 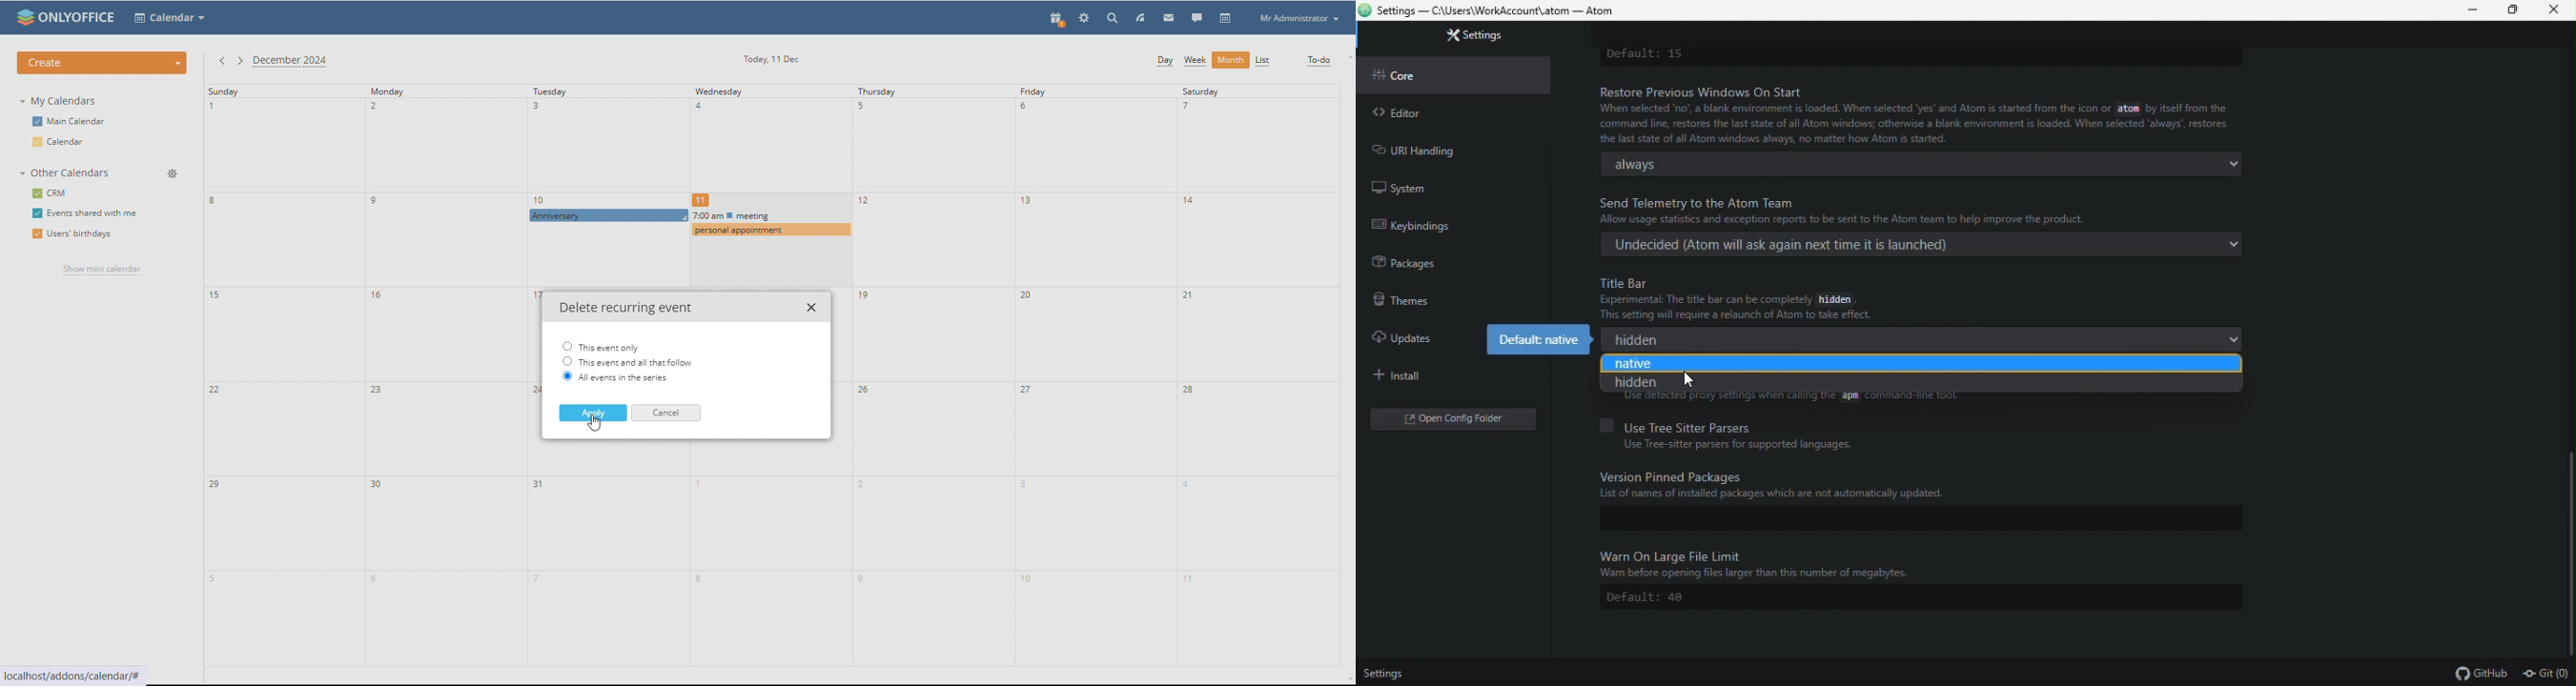 What do you see at coordinates (172, 174) in the screenshot?
I see `manage` at bounding box center [172, 174].